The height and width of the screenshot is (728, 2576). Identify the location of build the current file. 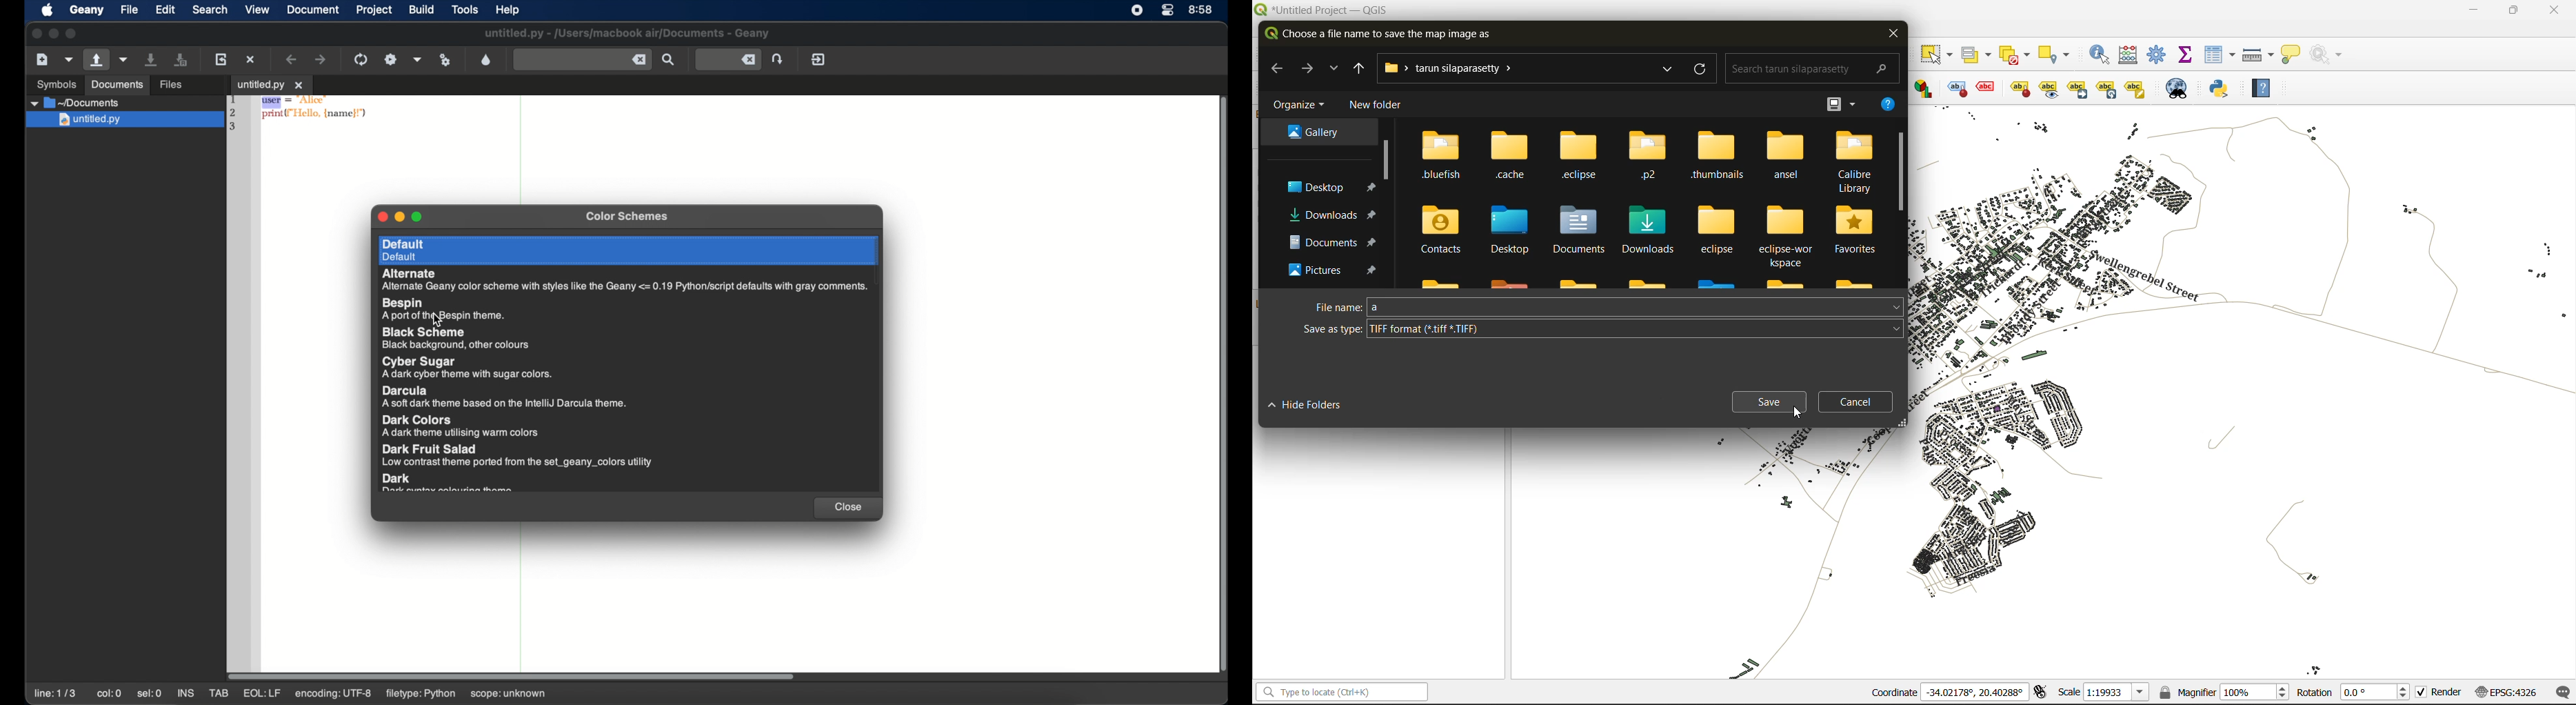
(391, 59).